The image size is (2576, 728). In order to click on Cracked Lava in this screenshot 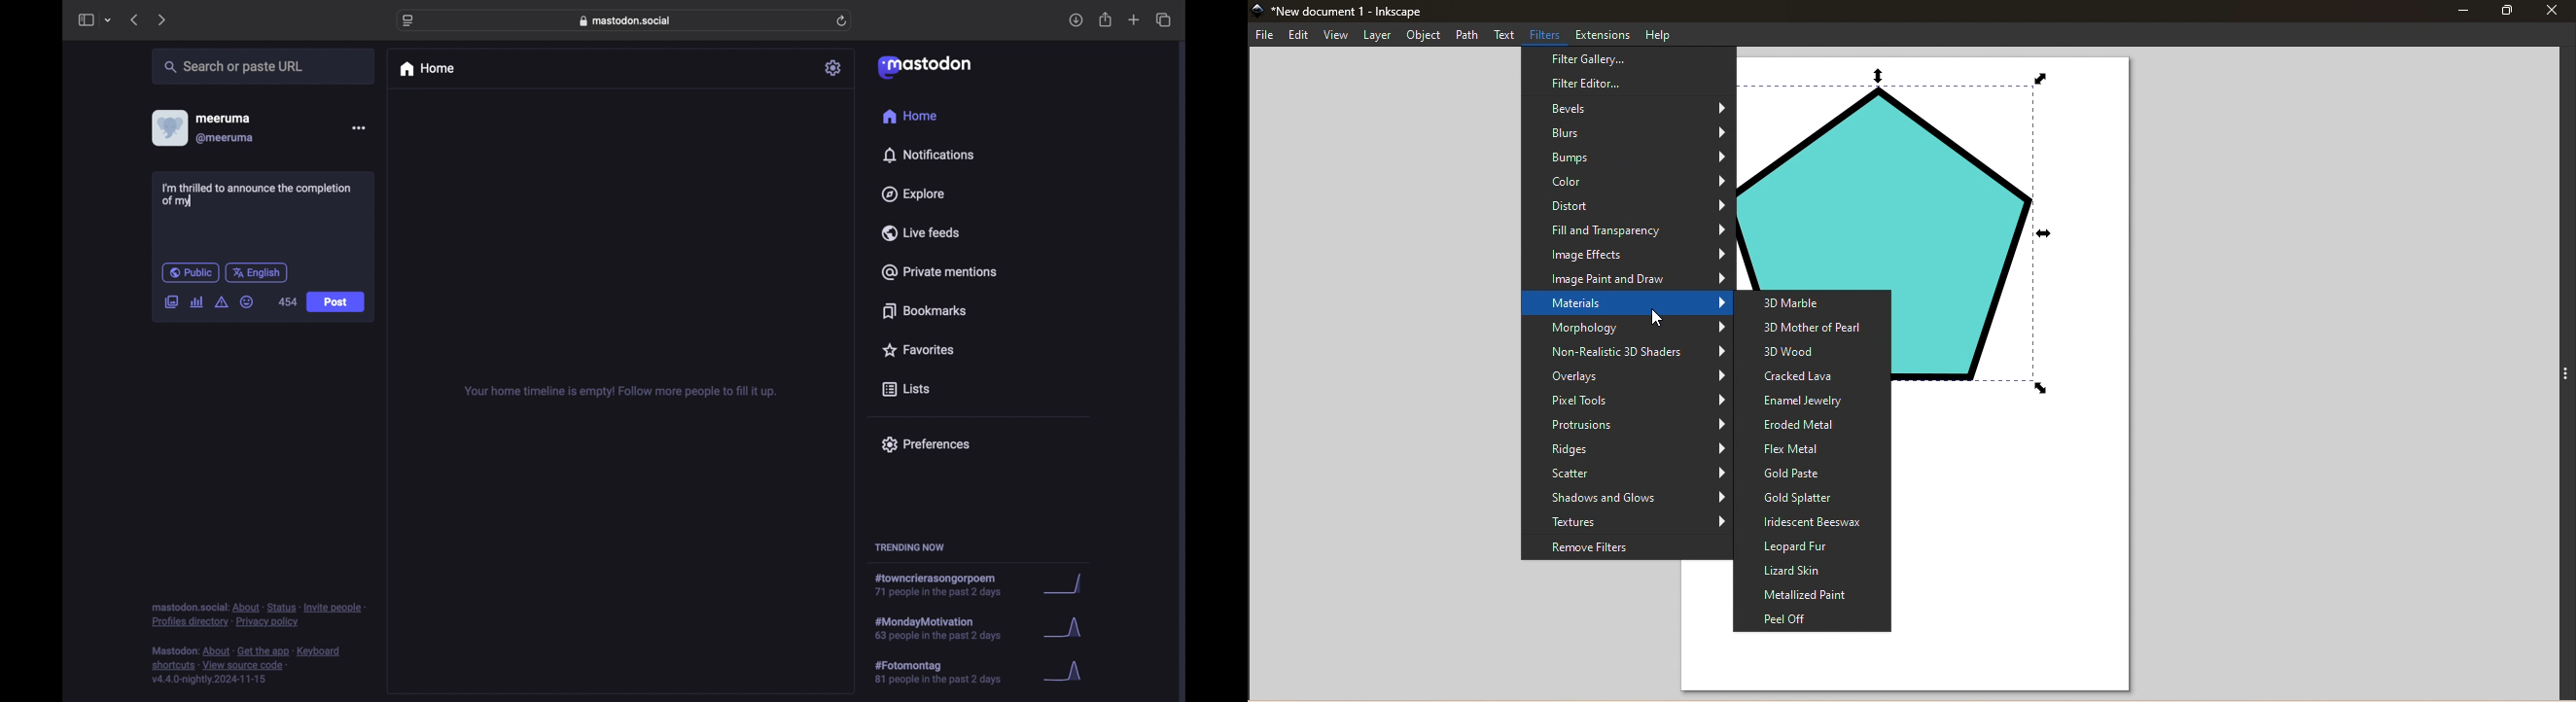, I will do `click(1813, 376)`.